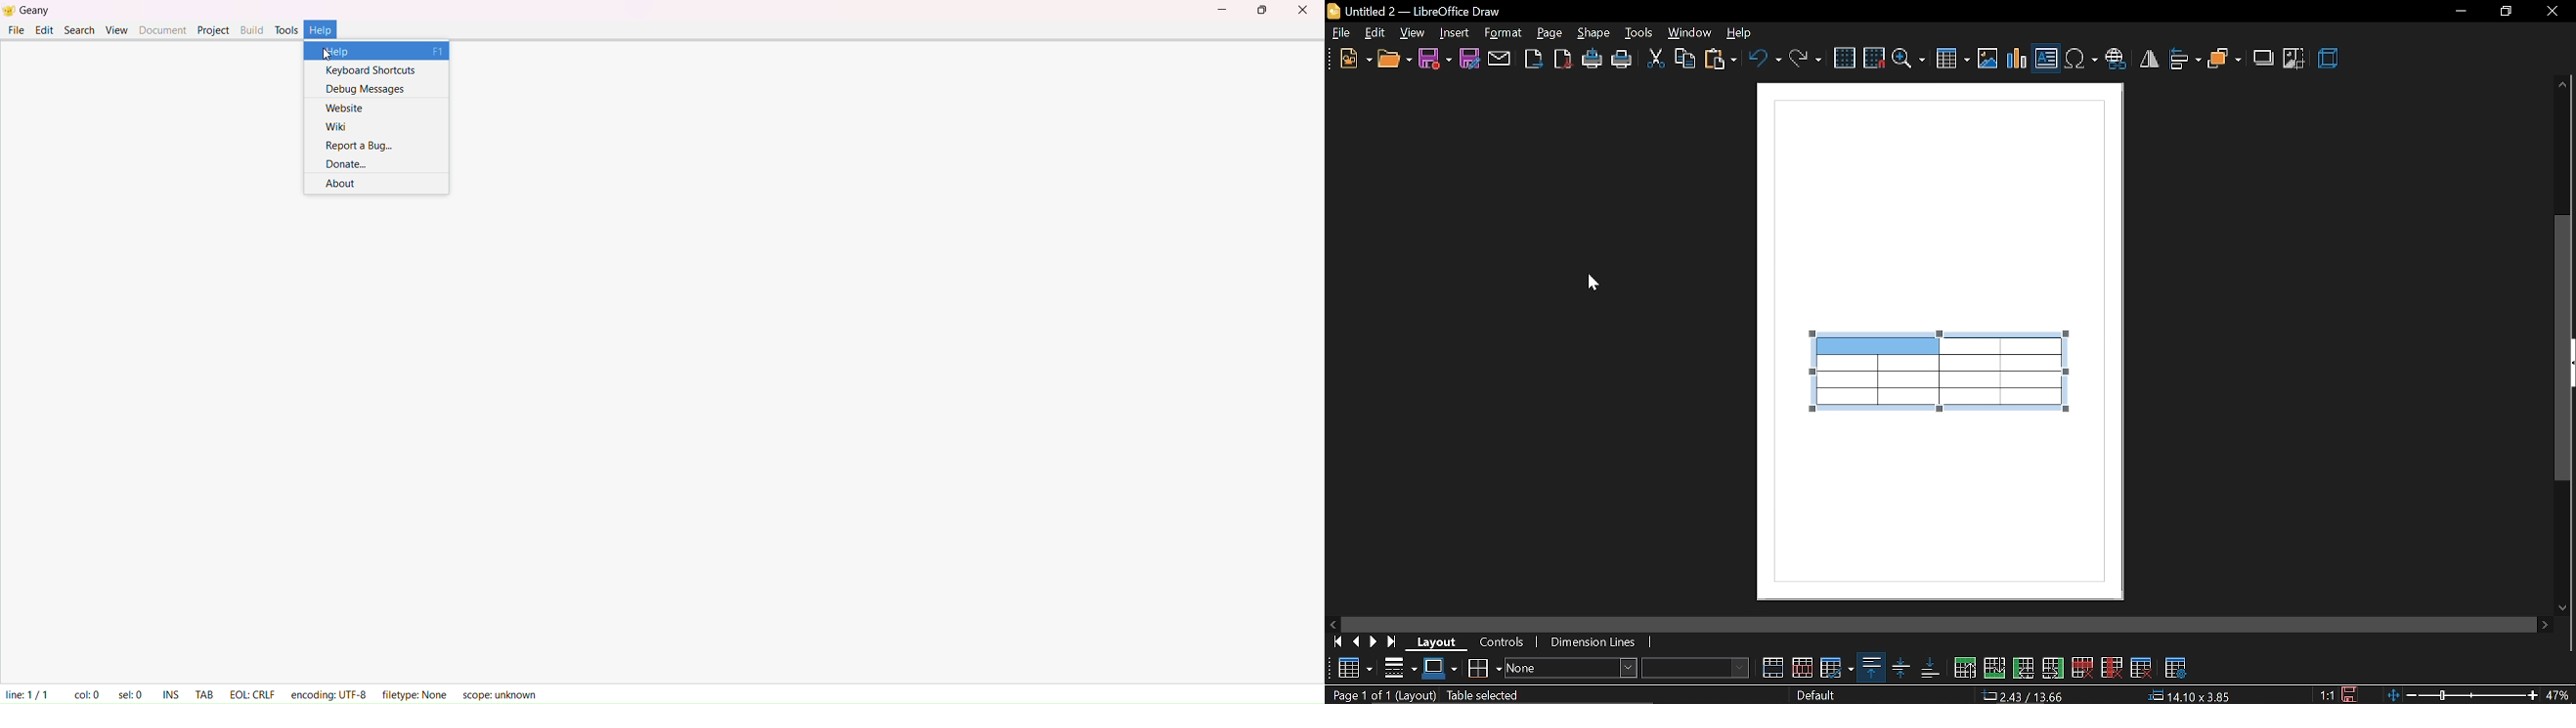 This screenshot has width=2576, height=728. Describe the element at coordinates (2112, 668) in the screenshot. I see `delete column` at that location.